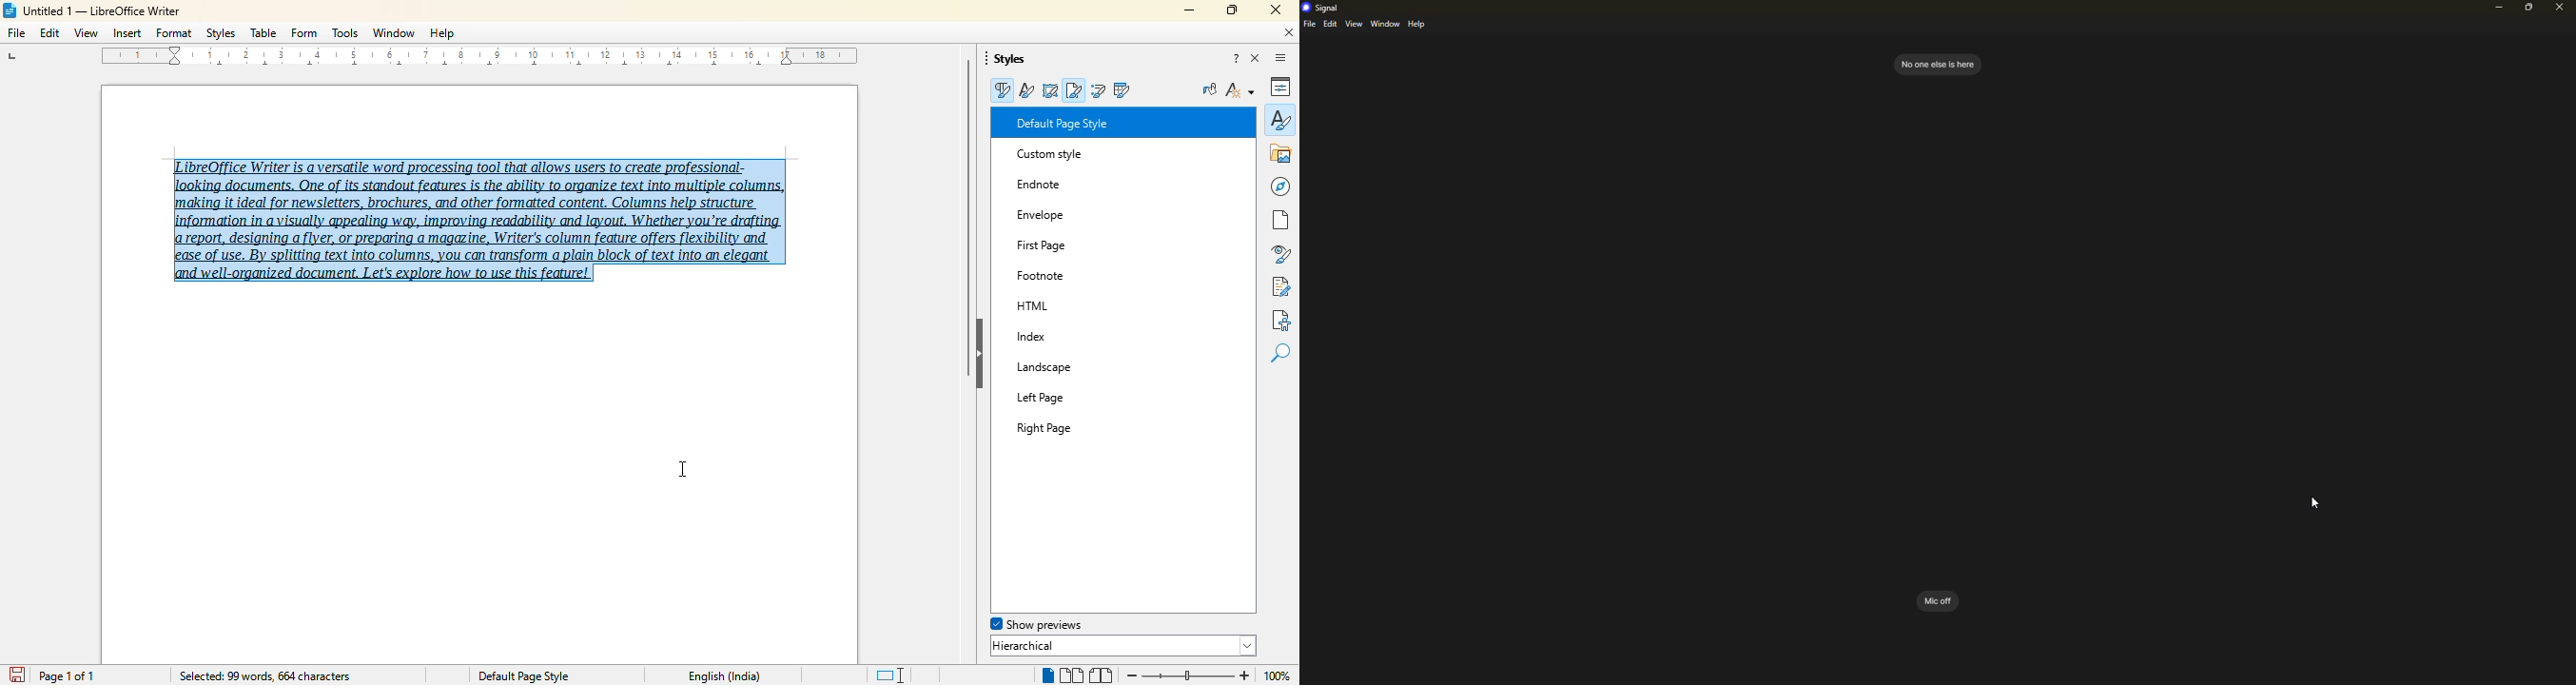 This screenshot has width=2576, height=700. Describe the element at coordinates (1001, 90) in the screenshot. I see `paragraph styles` at that location.